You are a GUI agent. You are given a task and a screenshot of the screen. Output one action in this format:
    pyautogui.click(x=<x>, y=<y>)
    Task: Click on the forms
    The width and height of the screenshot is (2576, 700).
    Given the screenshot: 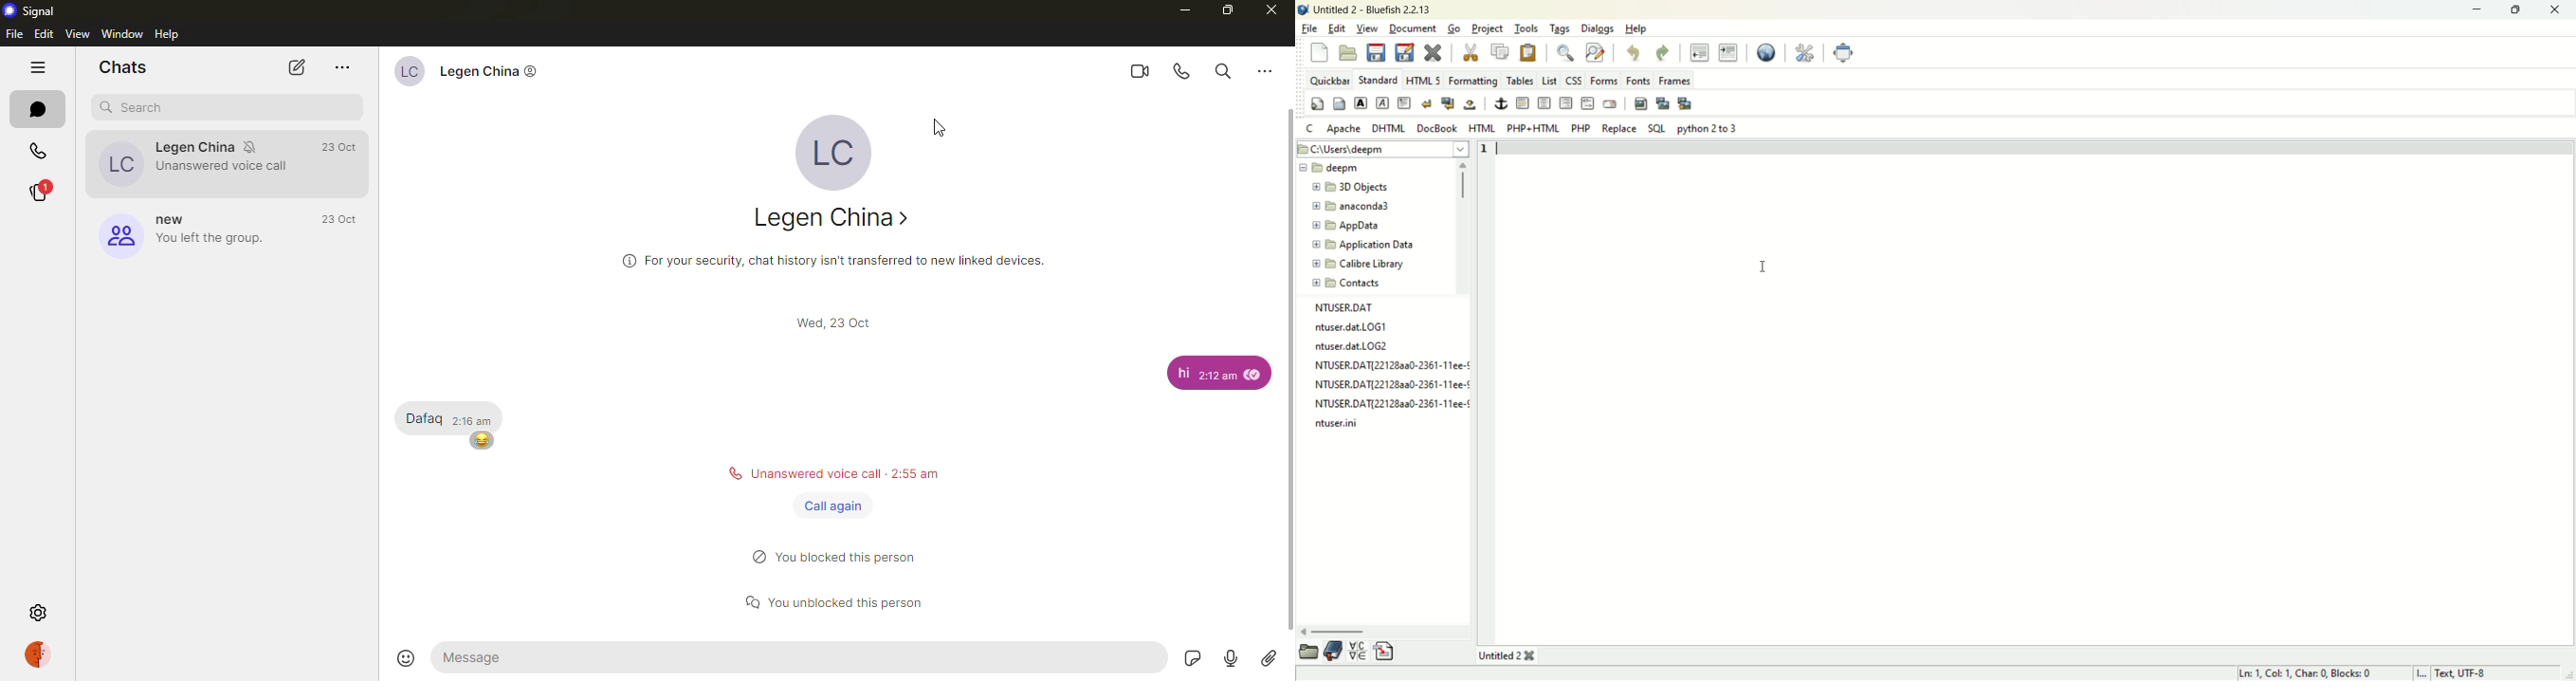 What is the action you would take?
    pyautogui.click(x=1604, y=81)
    